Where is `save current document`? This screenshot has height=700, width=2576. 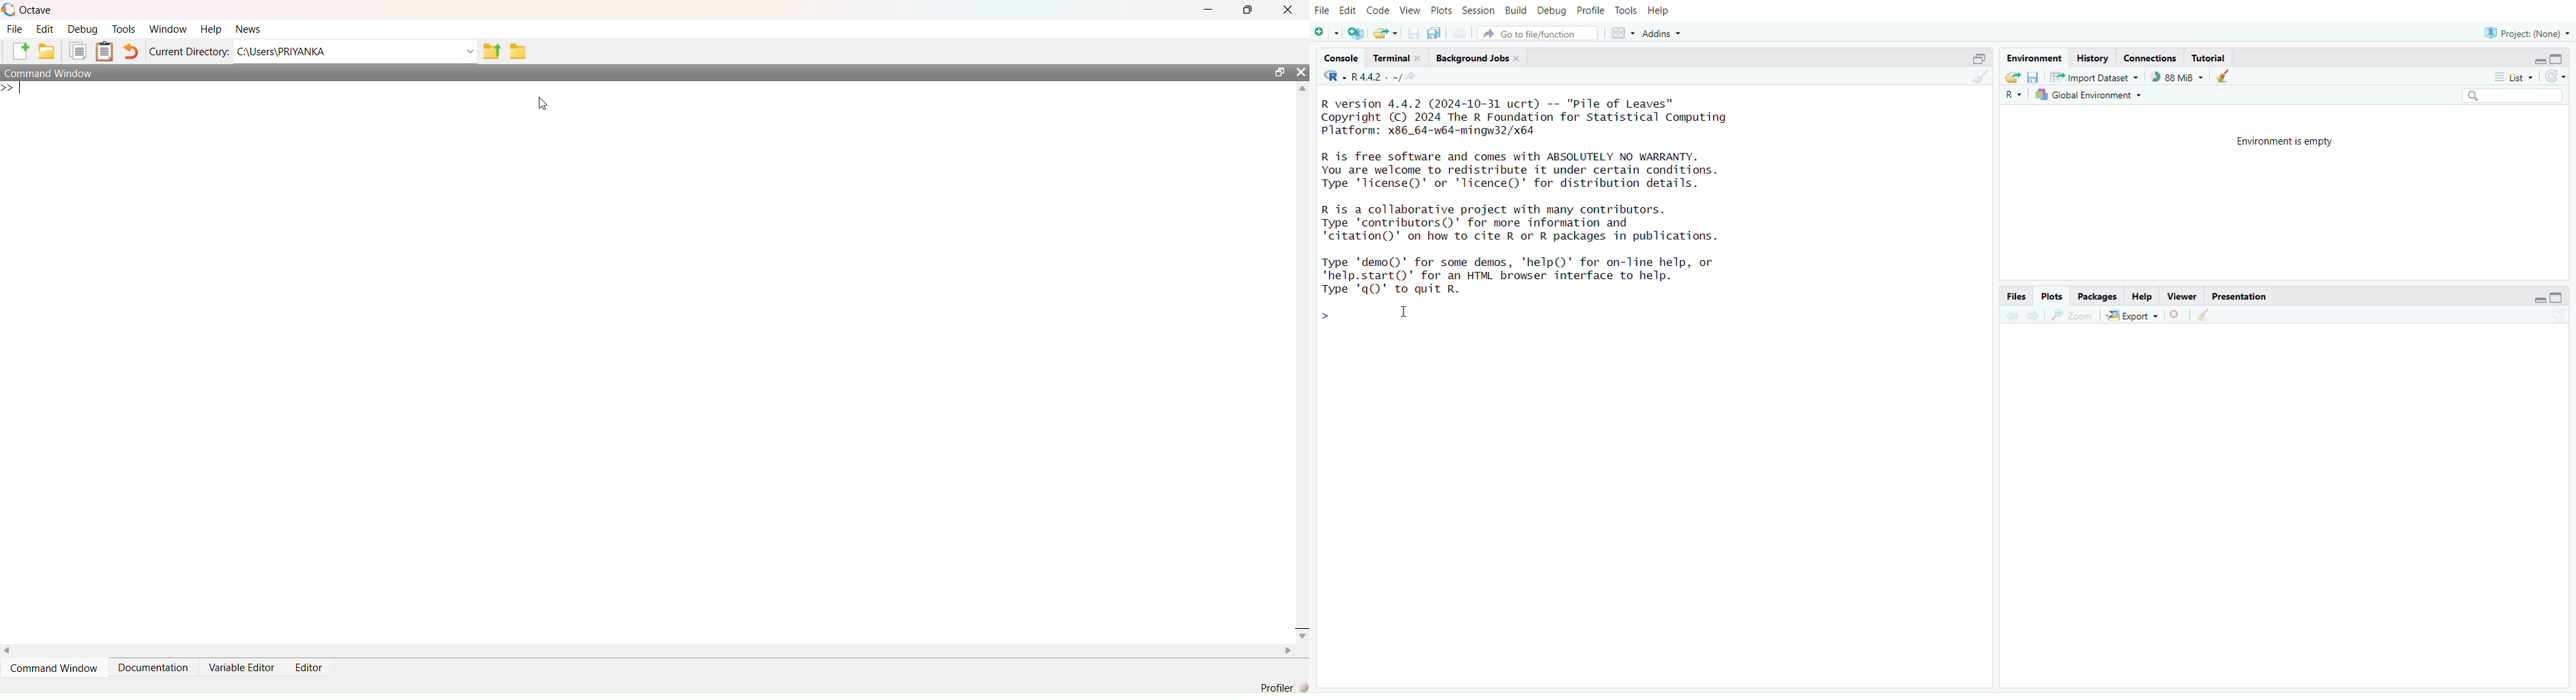
save current document is located at coordinates (1413, 34).